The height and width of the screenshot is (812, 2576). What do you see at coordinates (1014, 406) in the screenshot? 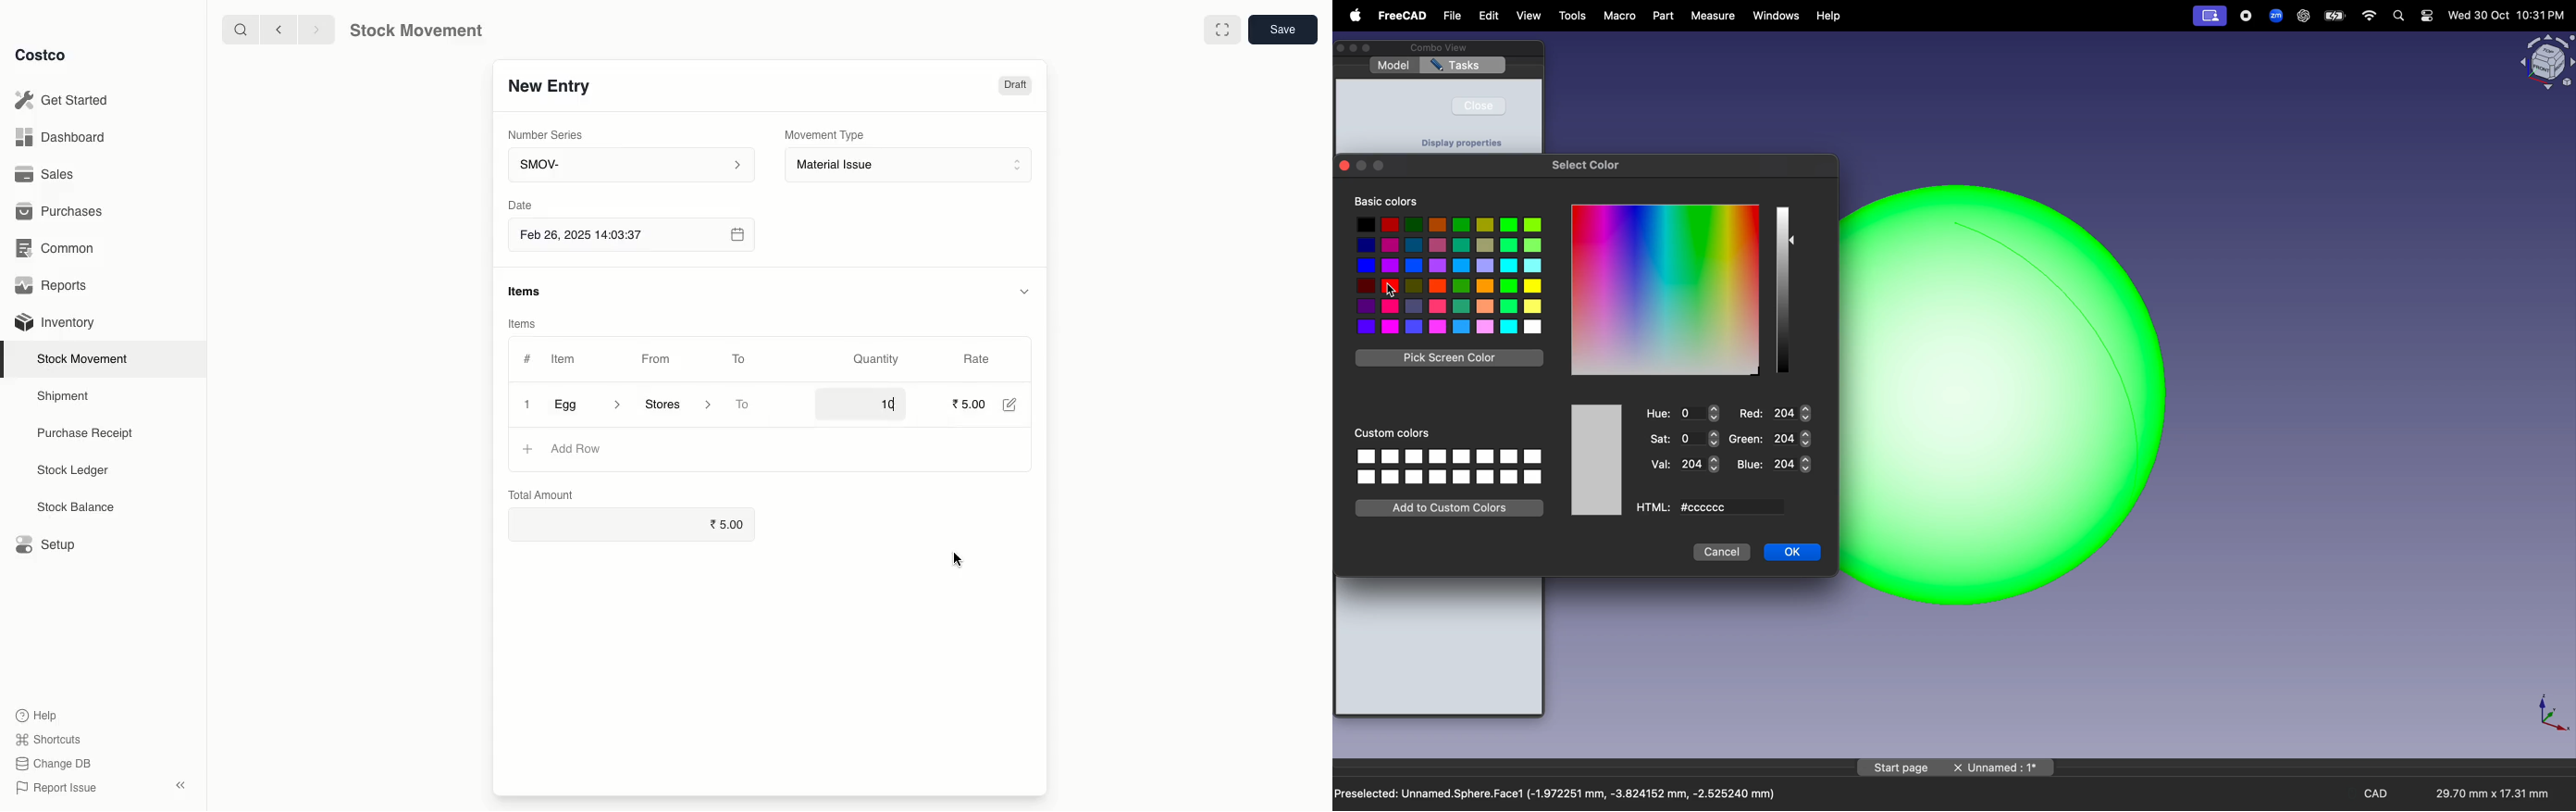
I see `Edit` at bounding box center [1014, 406].